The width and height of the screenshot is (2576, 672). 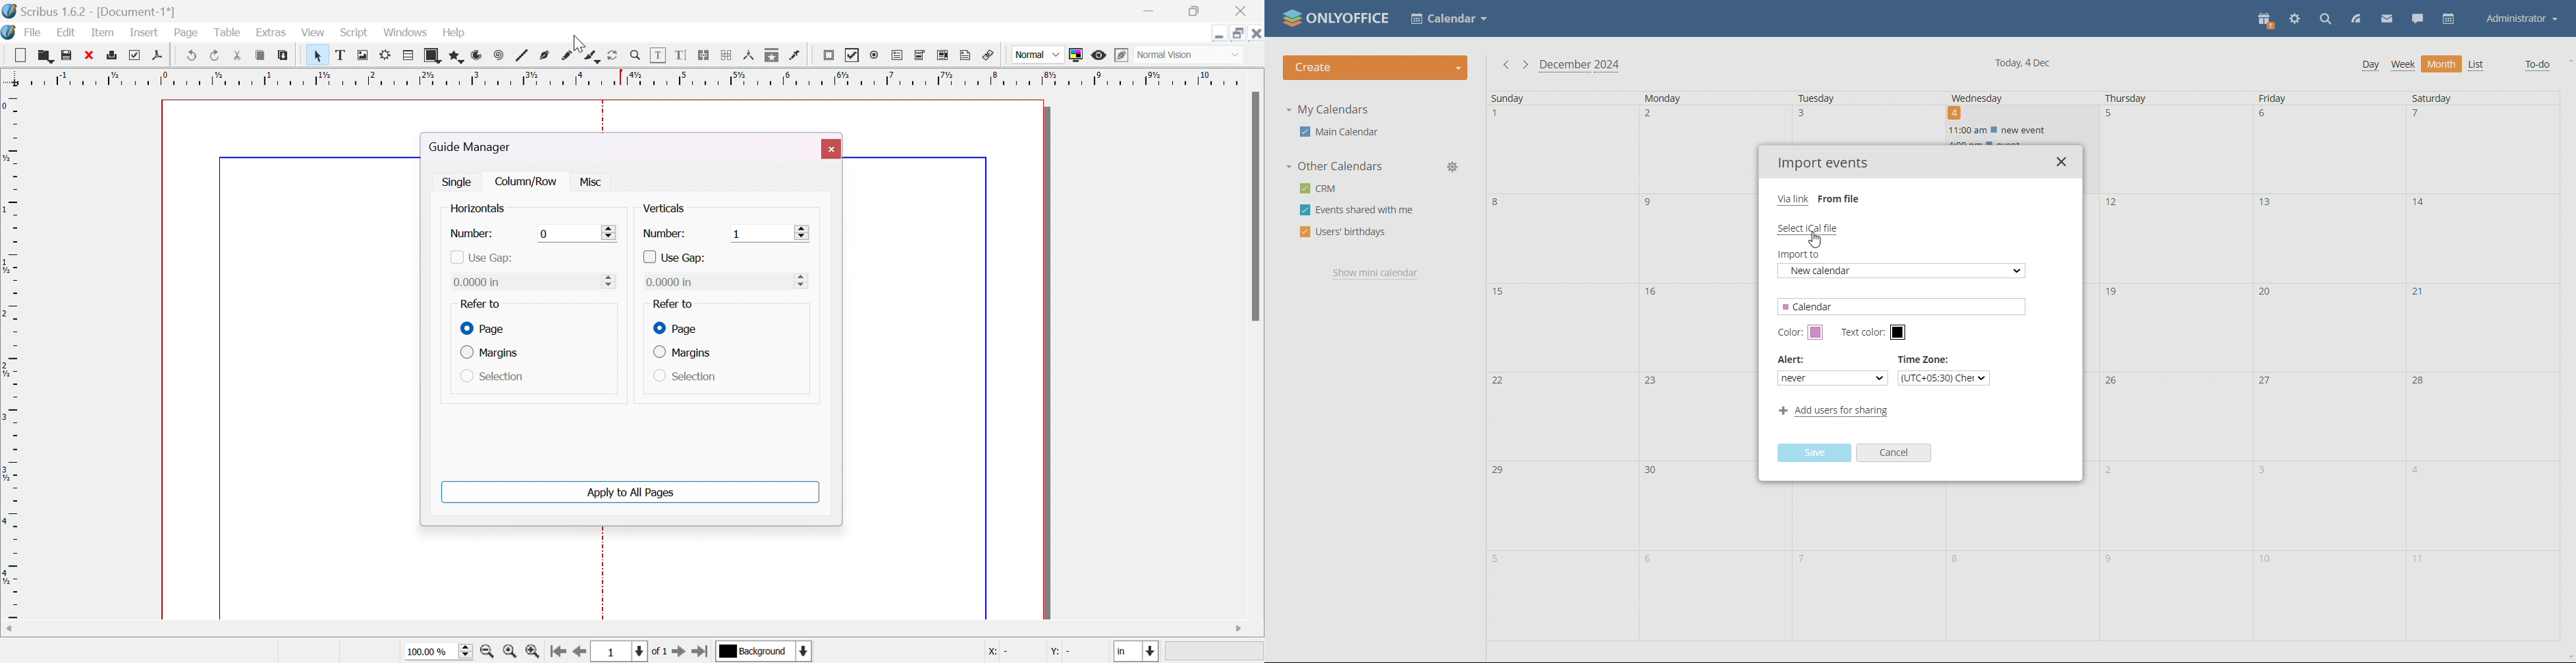 What do you see at coordinates (1195, 12) in the screenshot?
I see `restore down` at bounding box center [1195, 12].